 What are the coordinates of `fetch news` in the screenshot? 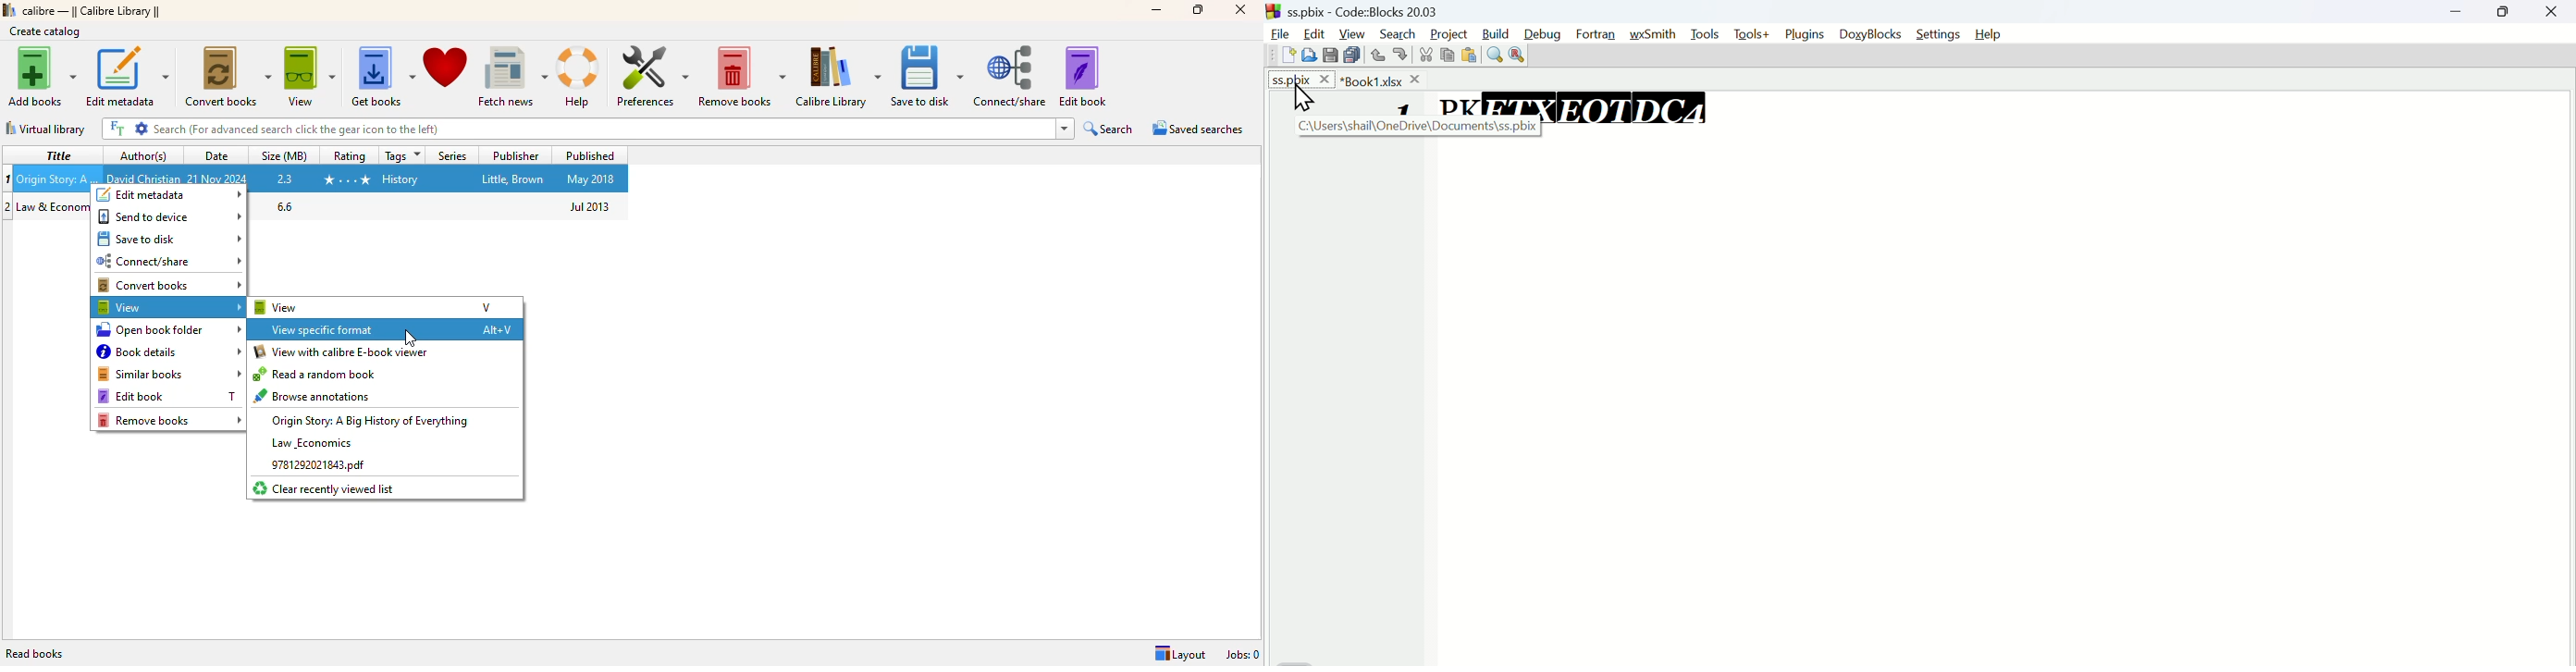 It's located at (512, 77).